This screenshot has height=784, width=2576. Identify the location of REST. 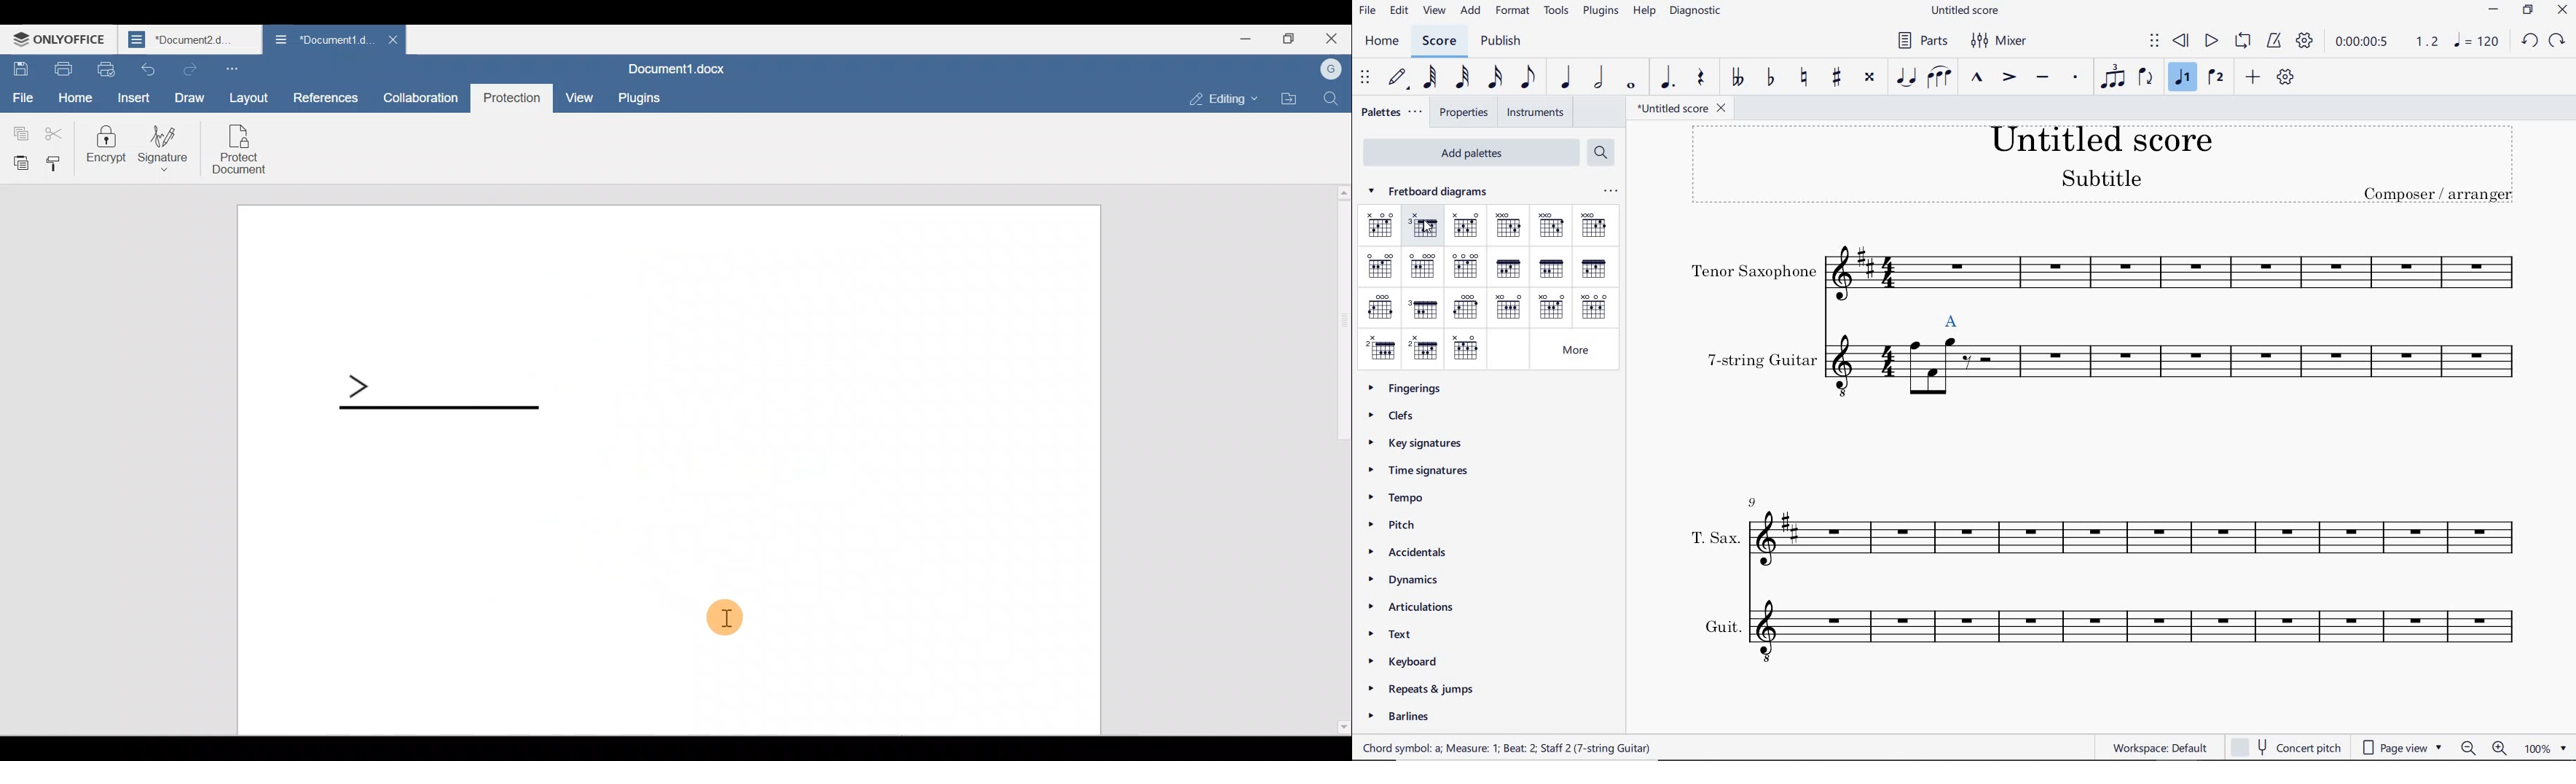
(1704, 77).